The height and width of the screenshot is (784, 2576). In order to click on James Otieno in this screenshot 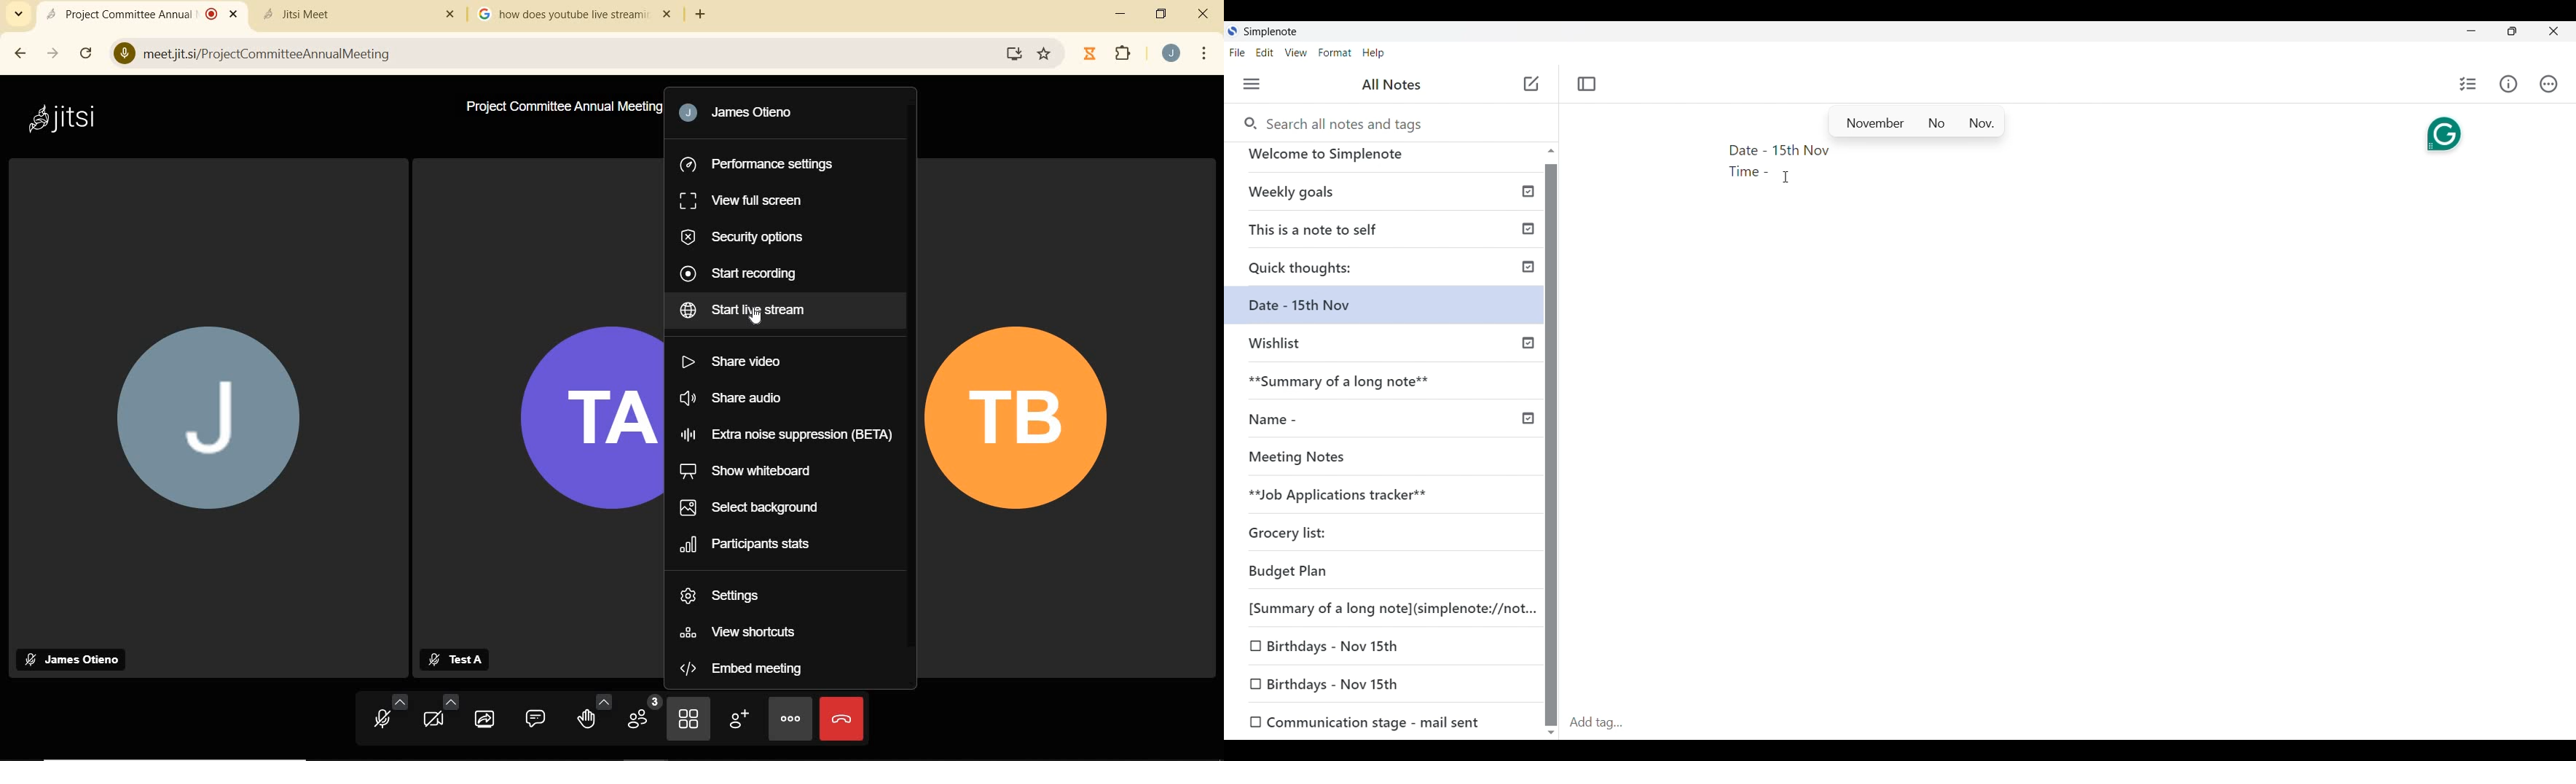, I will do `click(76, 659)`.